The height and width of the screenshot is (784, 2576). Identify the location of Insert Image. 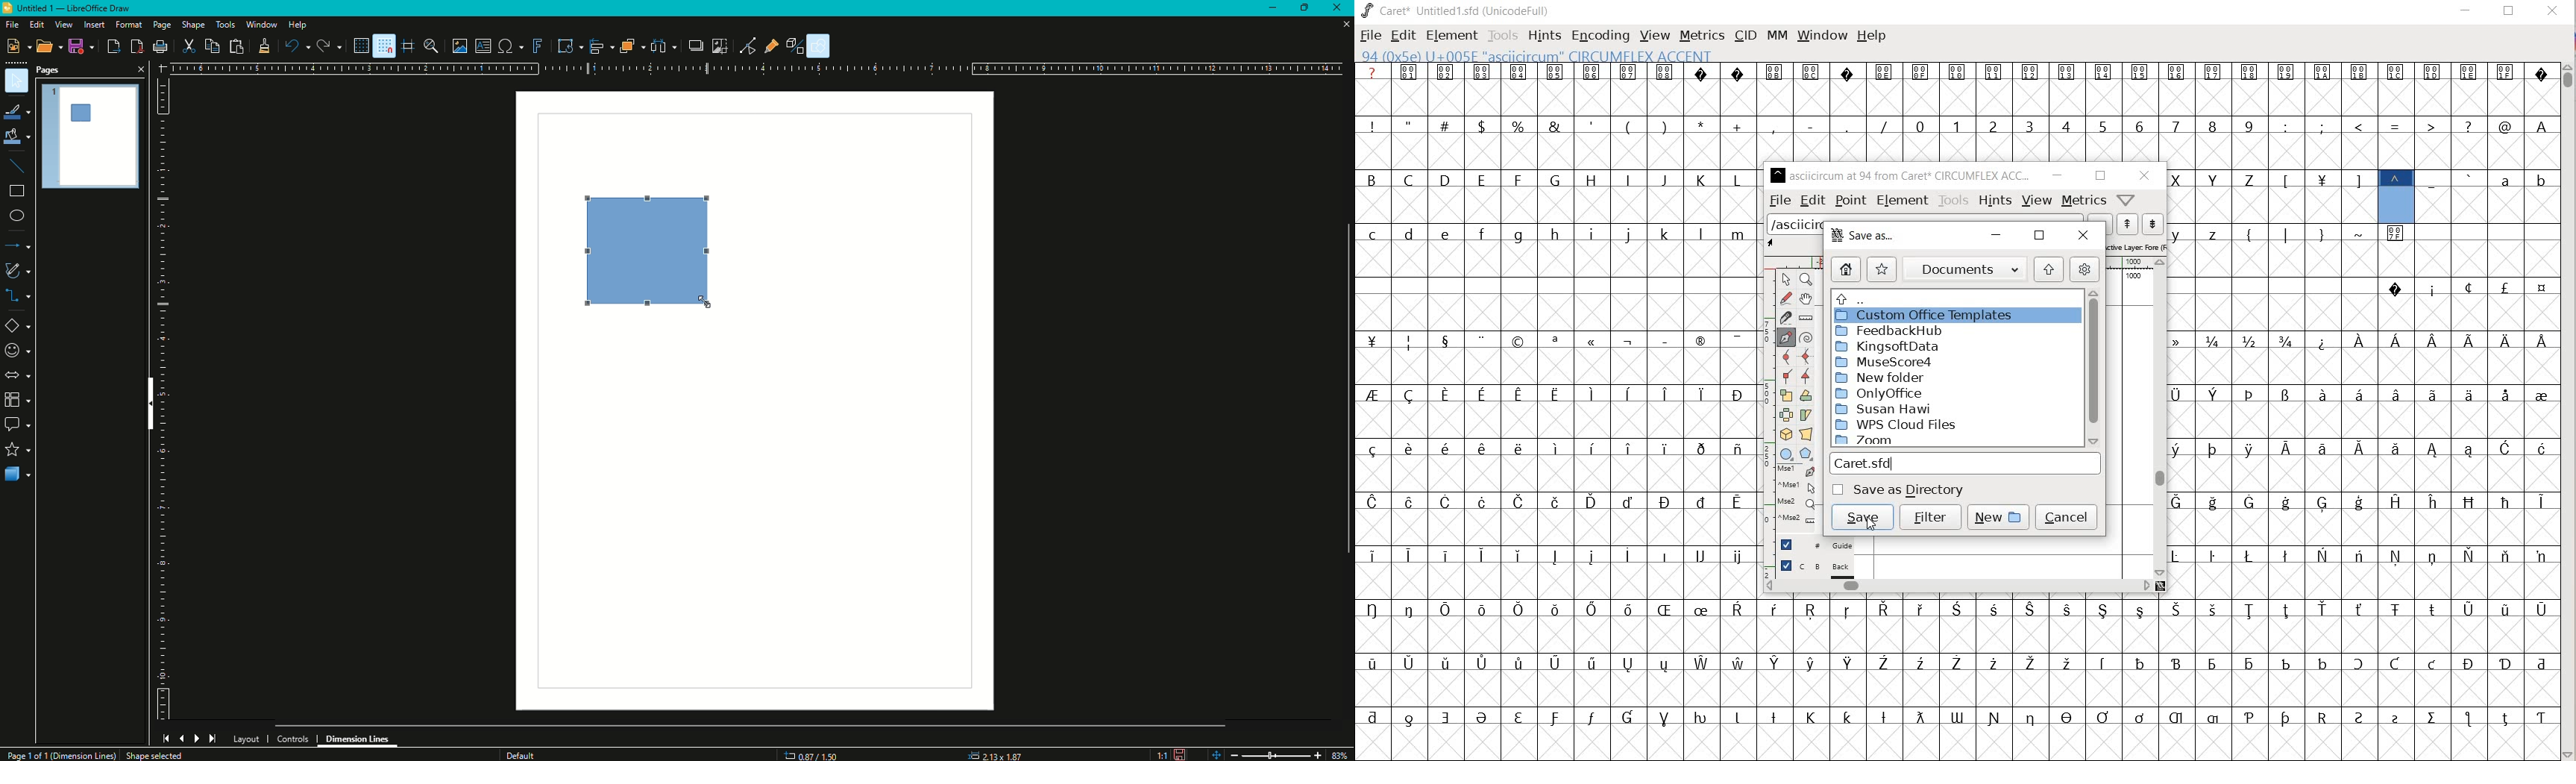
(460, 46).